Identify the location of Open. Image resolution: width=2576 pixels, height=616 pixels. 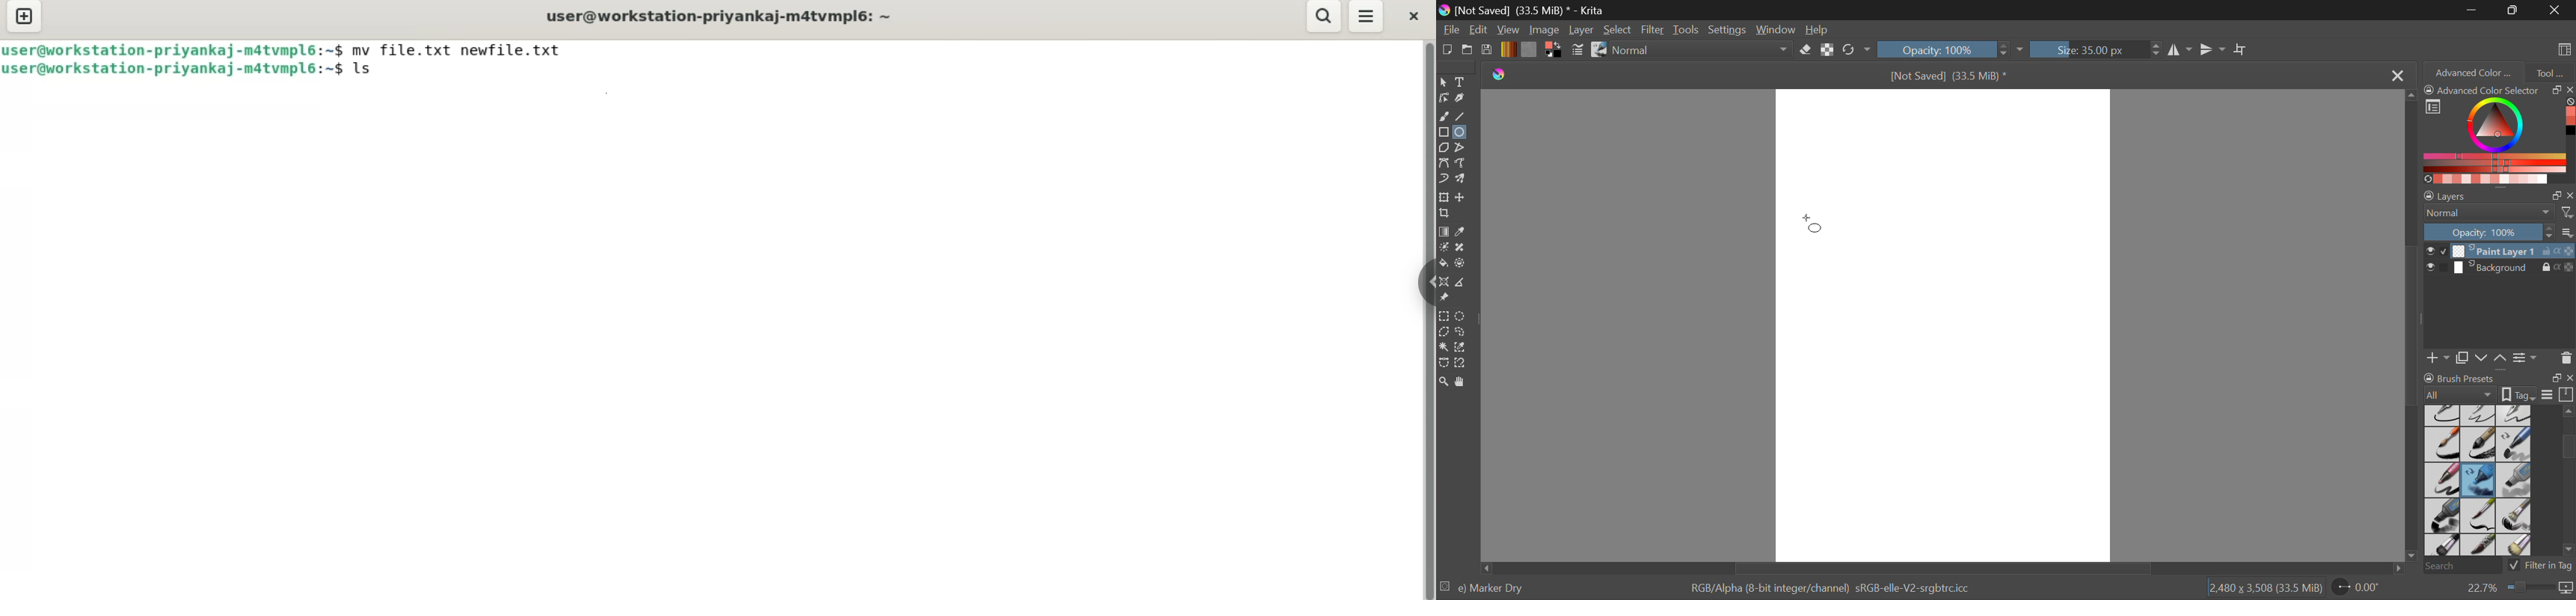
(1468, 51).